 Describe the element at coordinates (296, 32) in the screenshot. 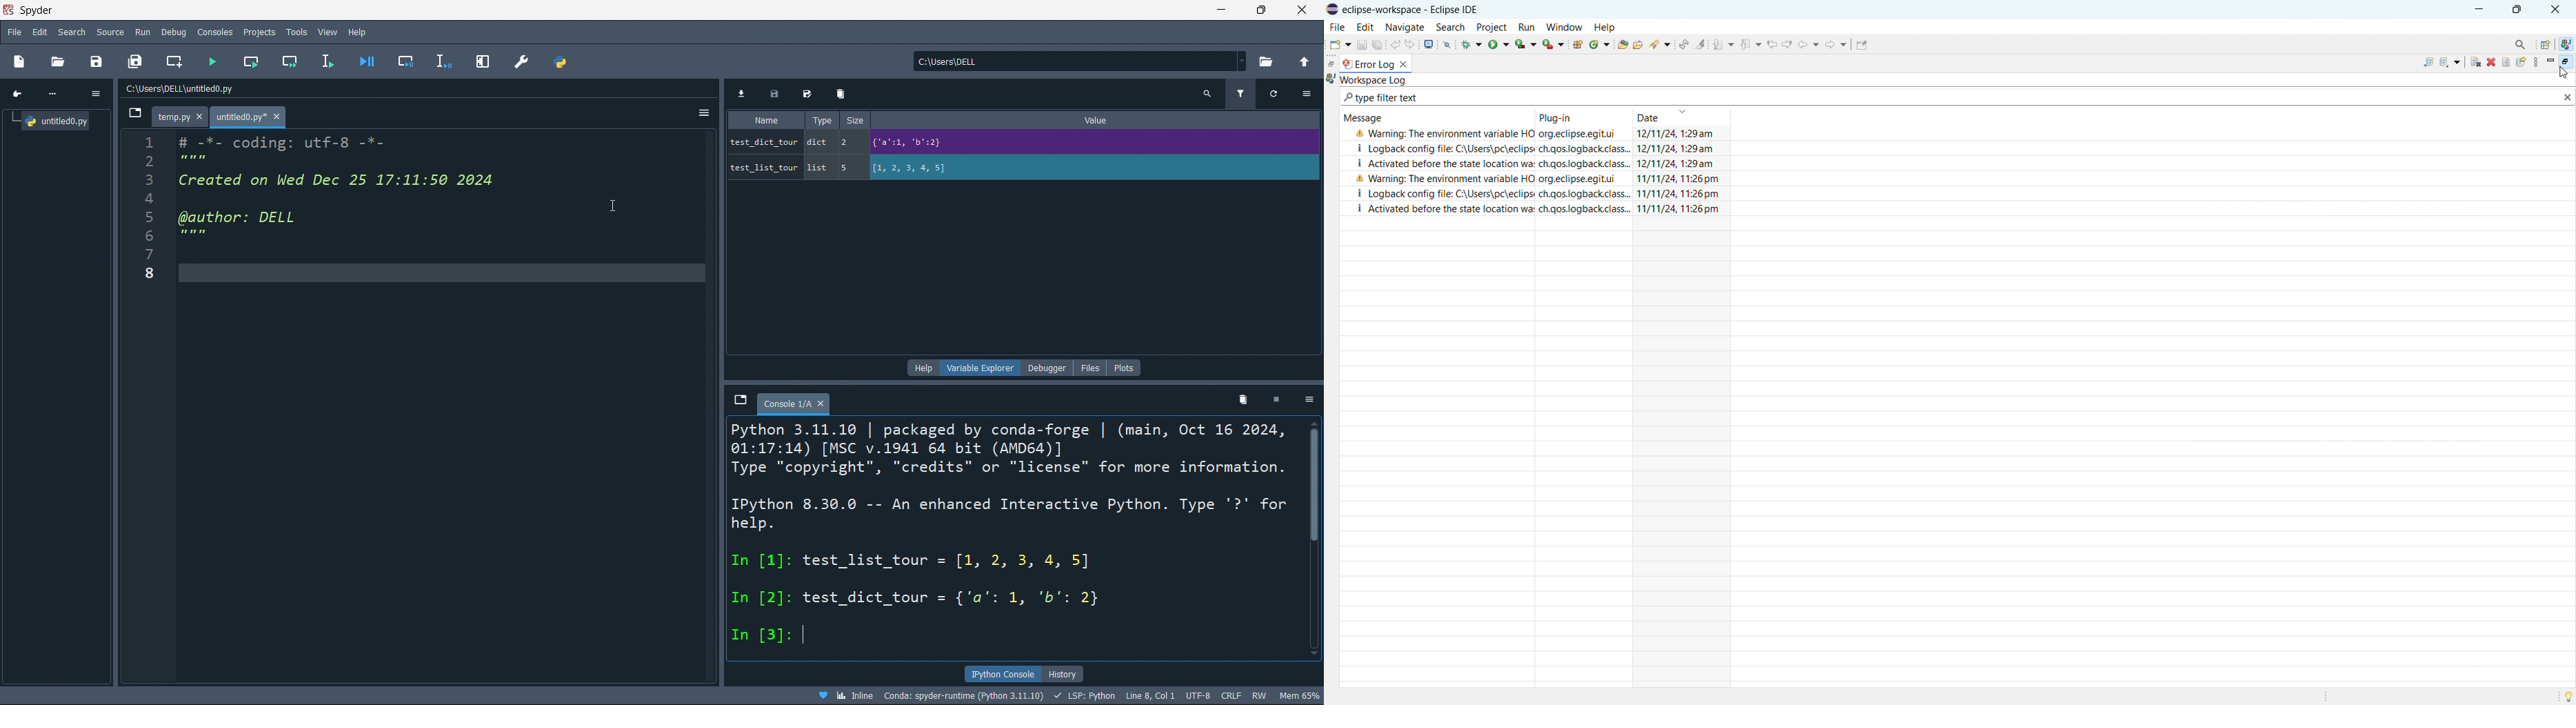

I see `tools` at that location.